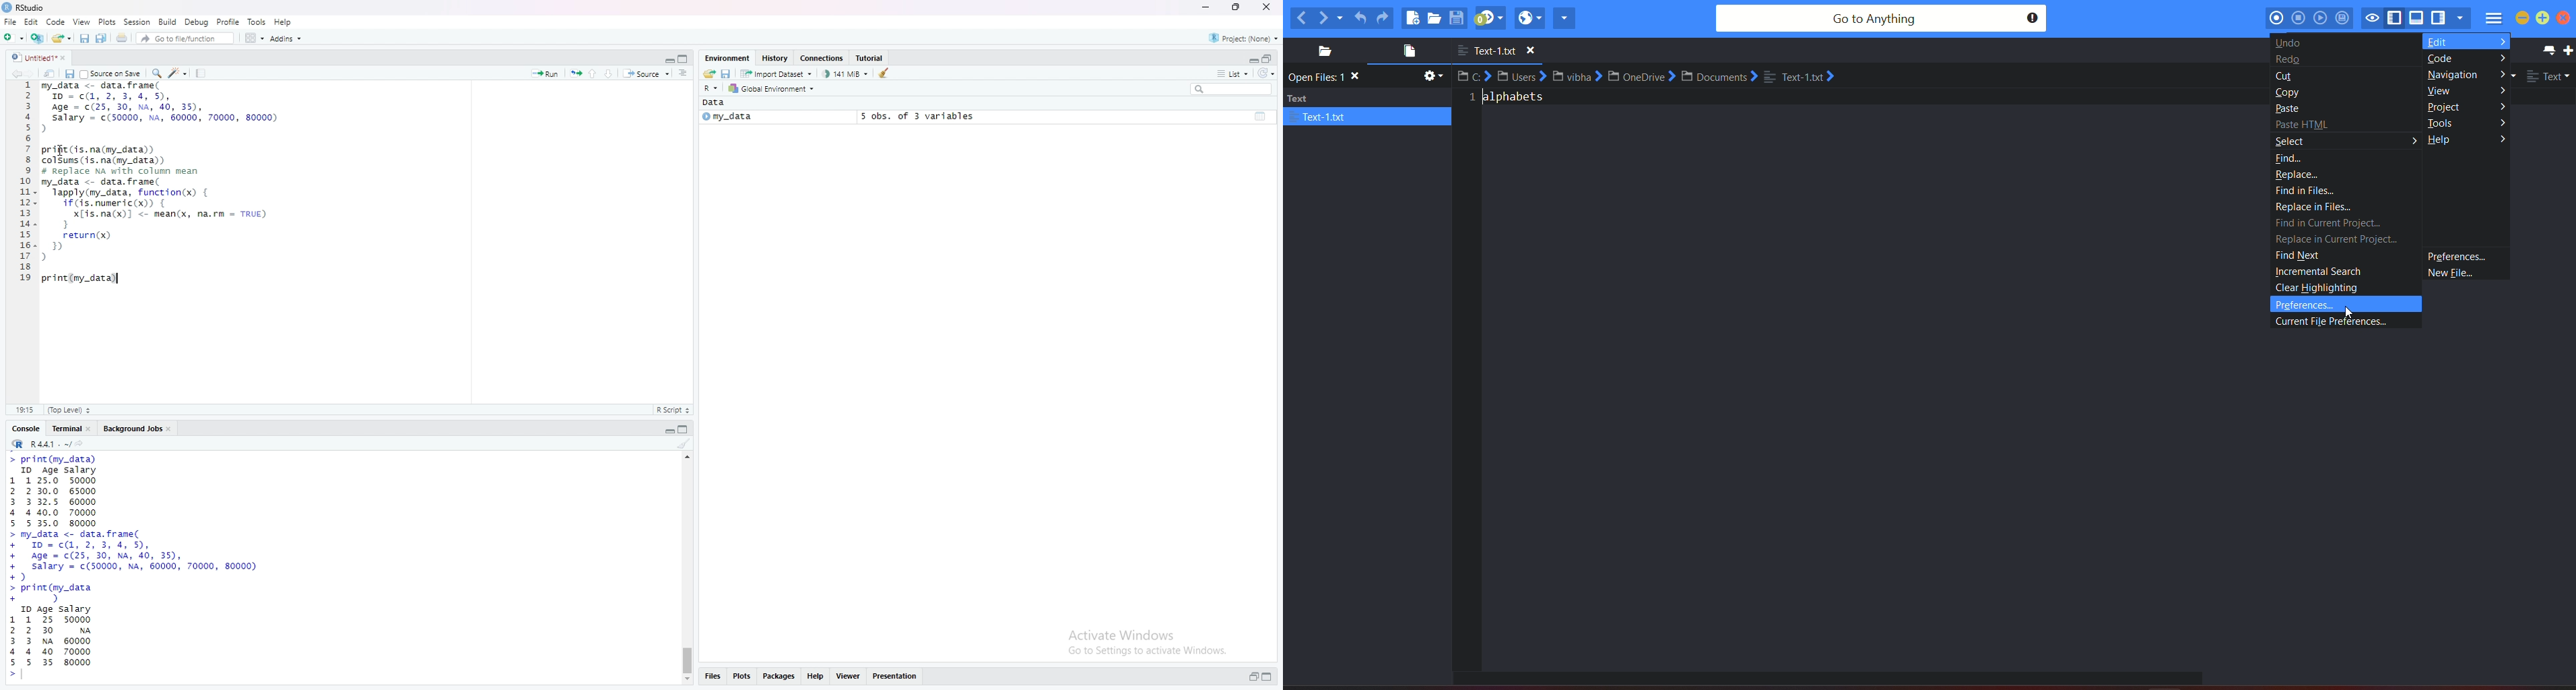 This screenshot has height=700, width=2576. What do you see at coordinates (2522, 18) in the screenshot?
I see `minimize` at bounding box center [2522, 18].